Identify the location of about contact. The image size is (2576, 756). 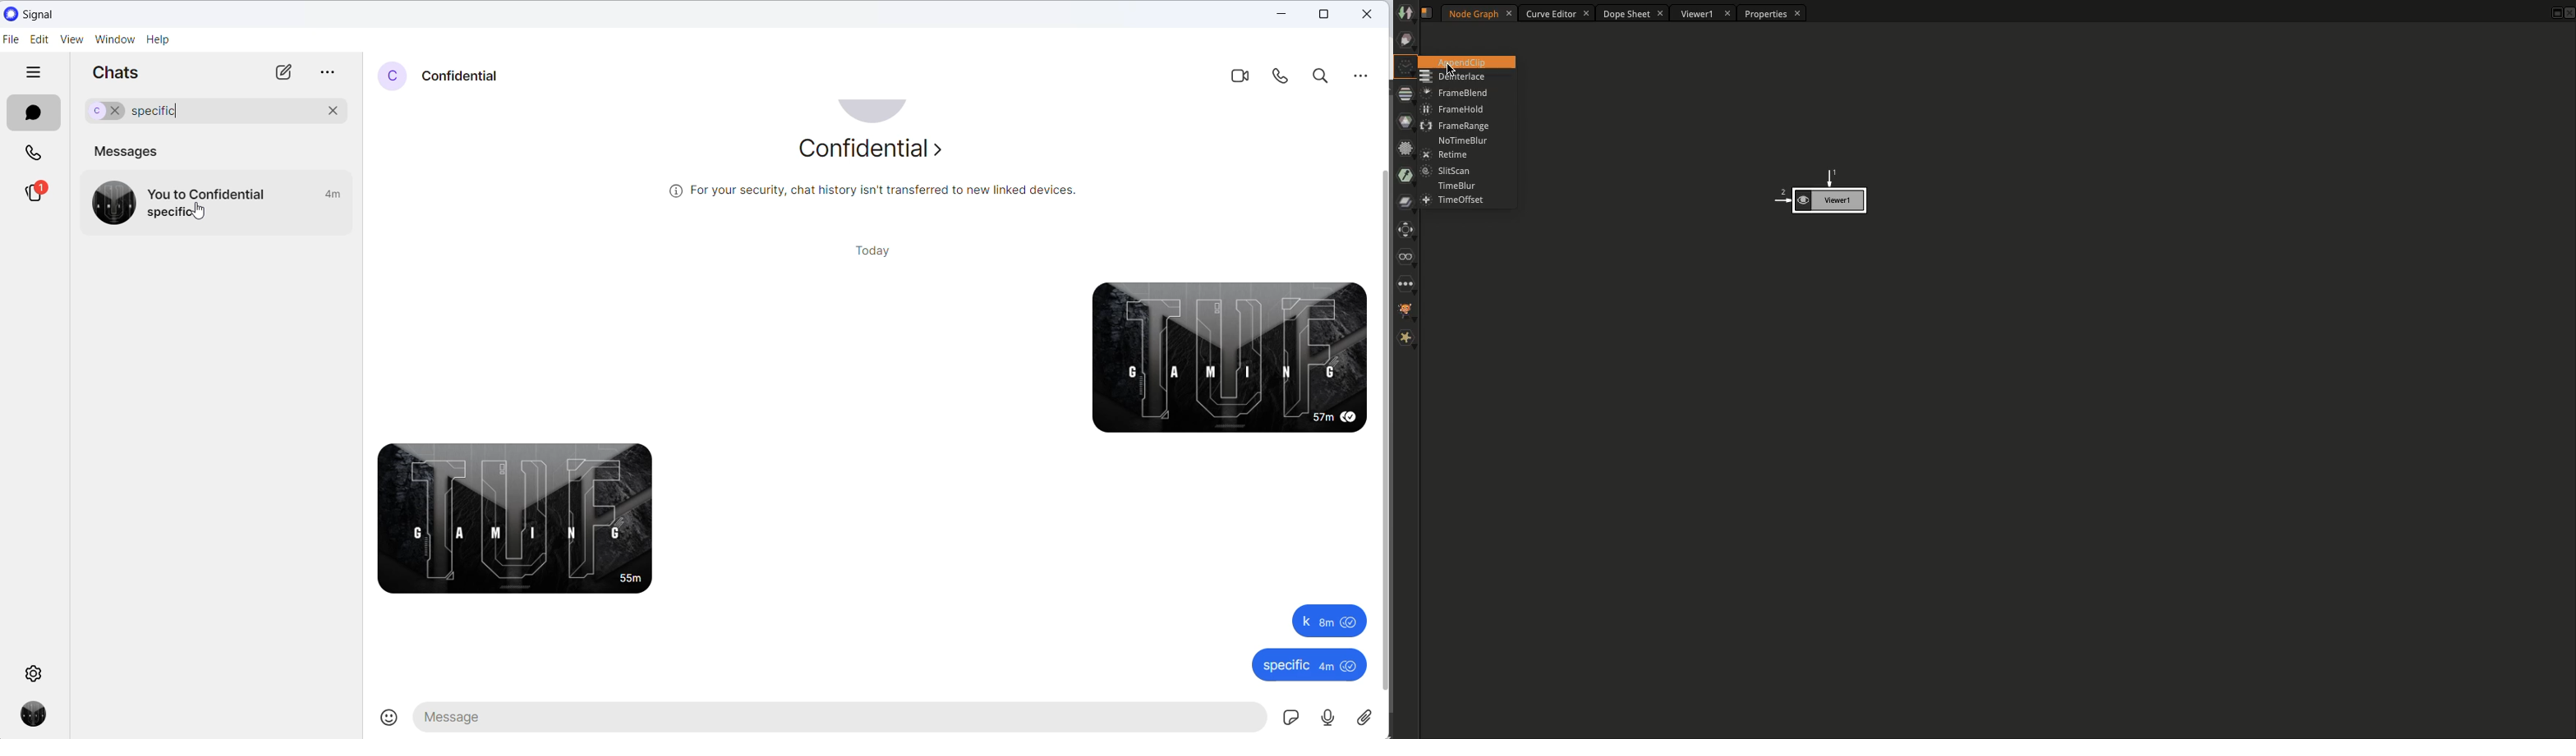
(873, 152).